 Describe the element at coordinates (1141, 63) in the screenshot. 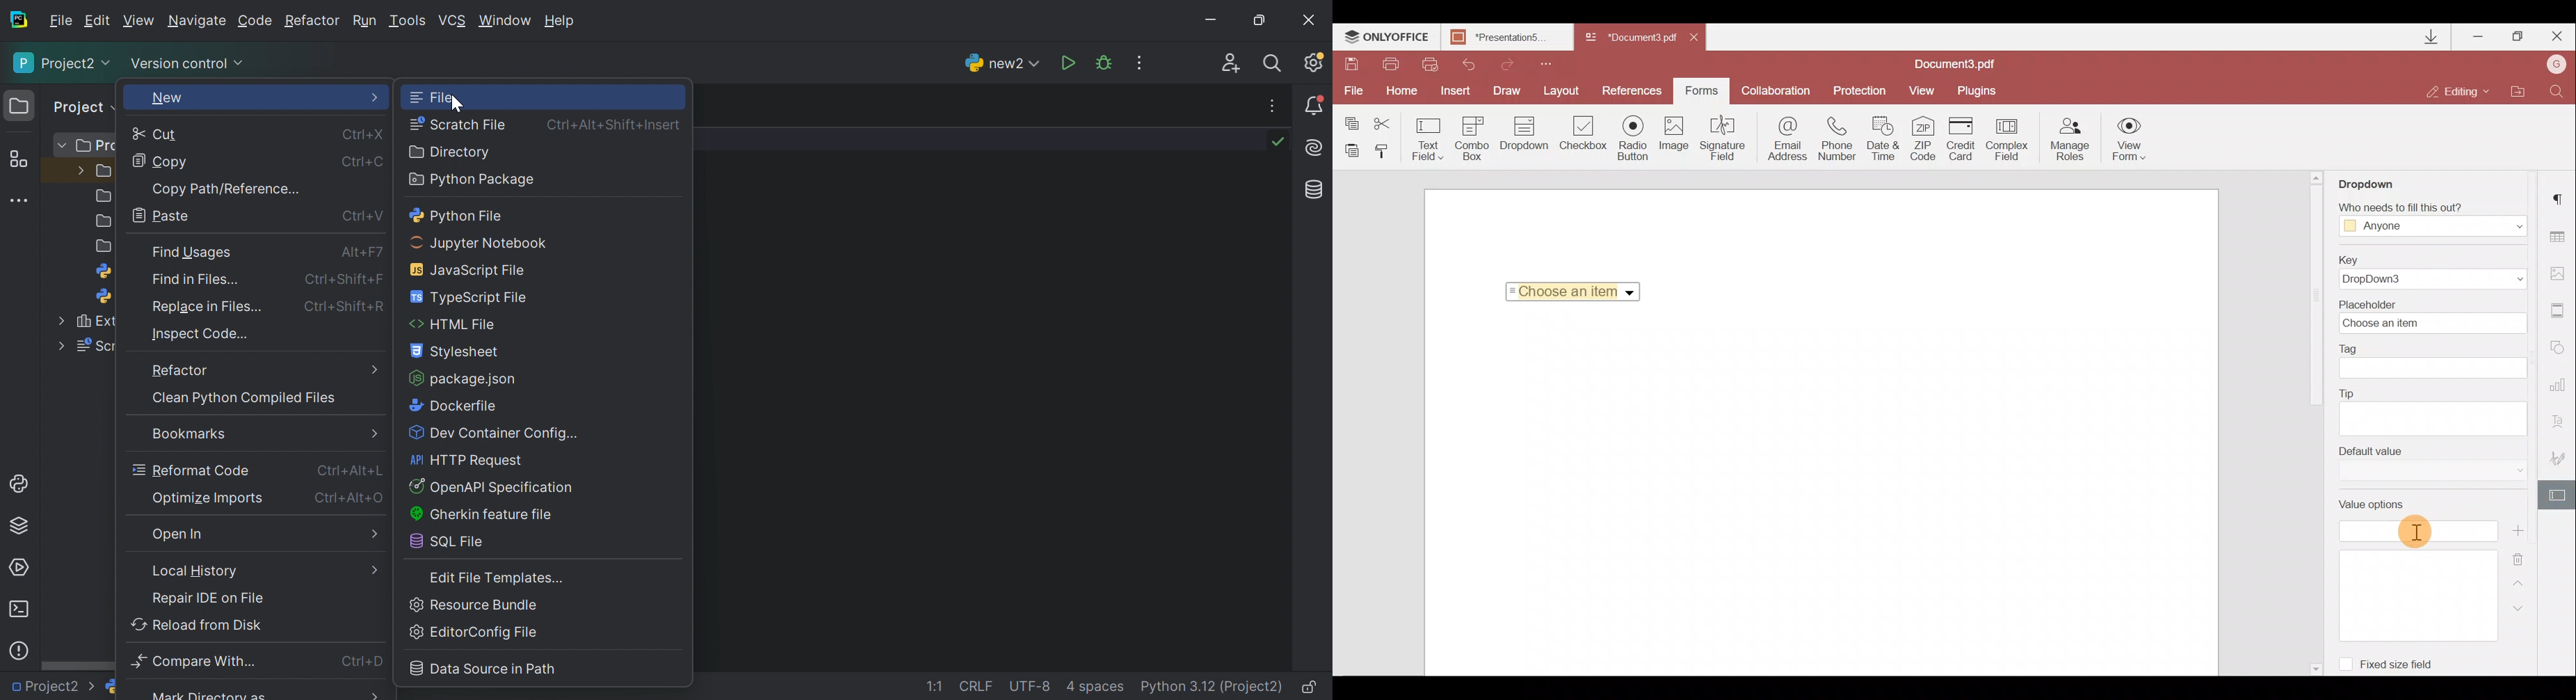

I see `Updates available. IDE and Project Settings.` at that location.